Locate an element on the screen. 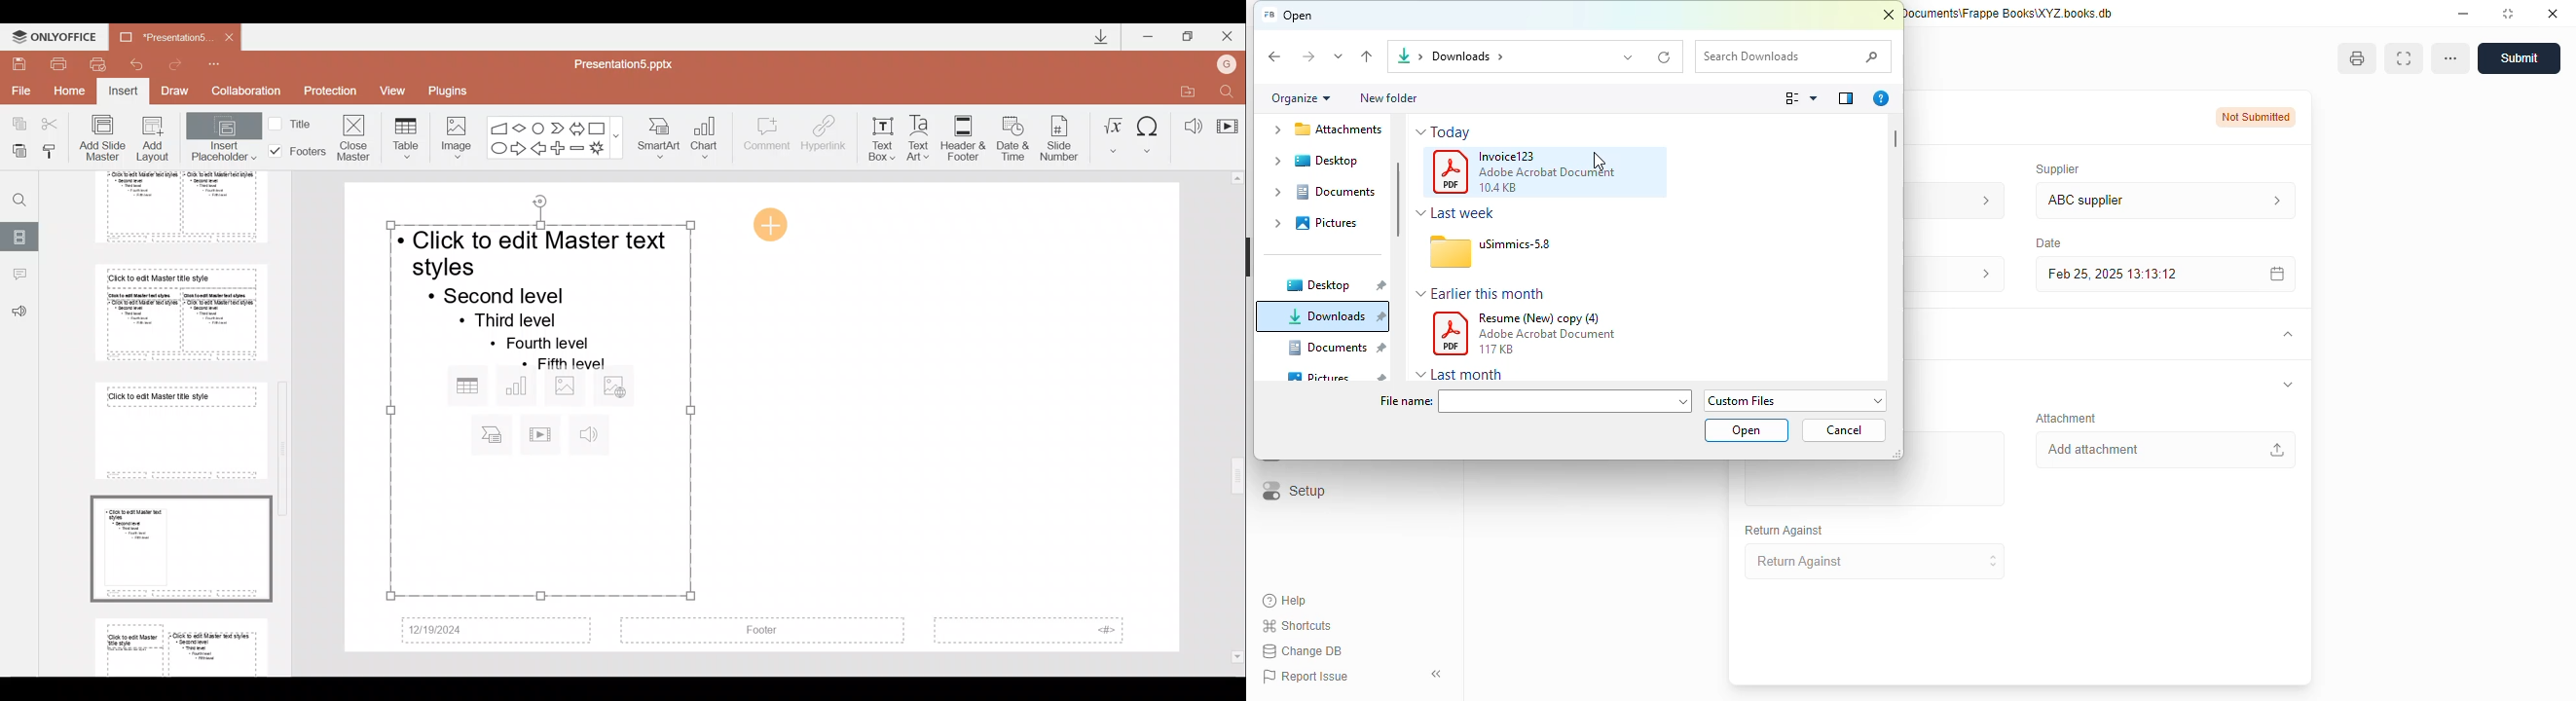  file icon is located at coordinates (1451, 251).